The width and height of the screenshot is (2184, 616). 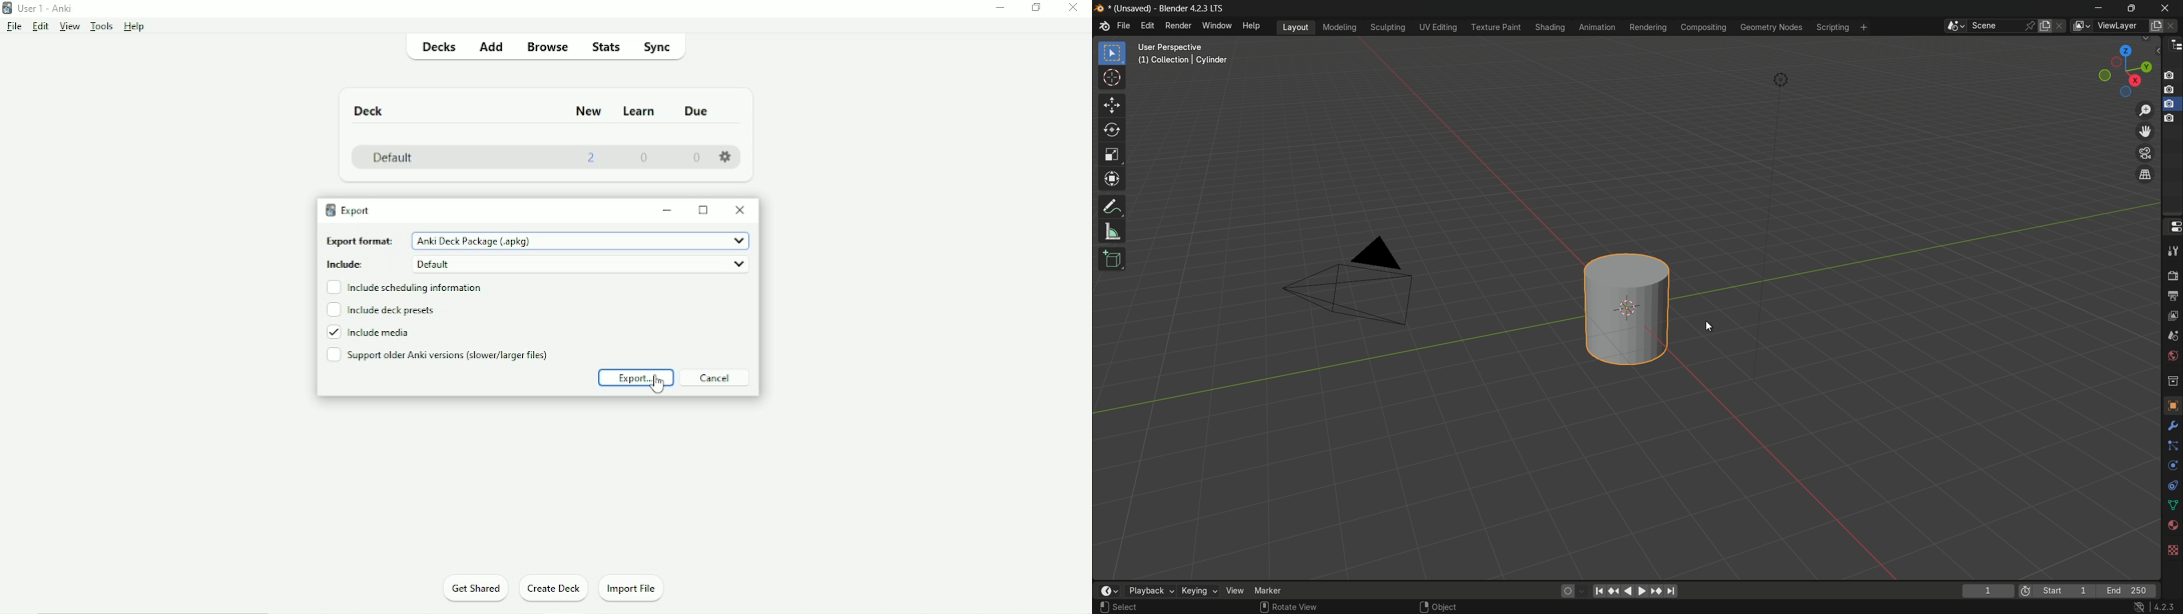 What do you see at coordinates (2168, 7) in the screenshot?
I see `close app` at bounding box center [2168, 7].